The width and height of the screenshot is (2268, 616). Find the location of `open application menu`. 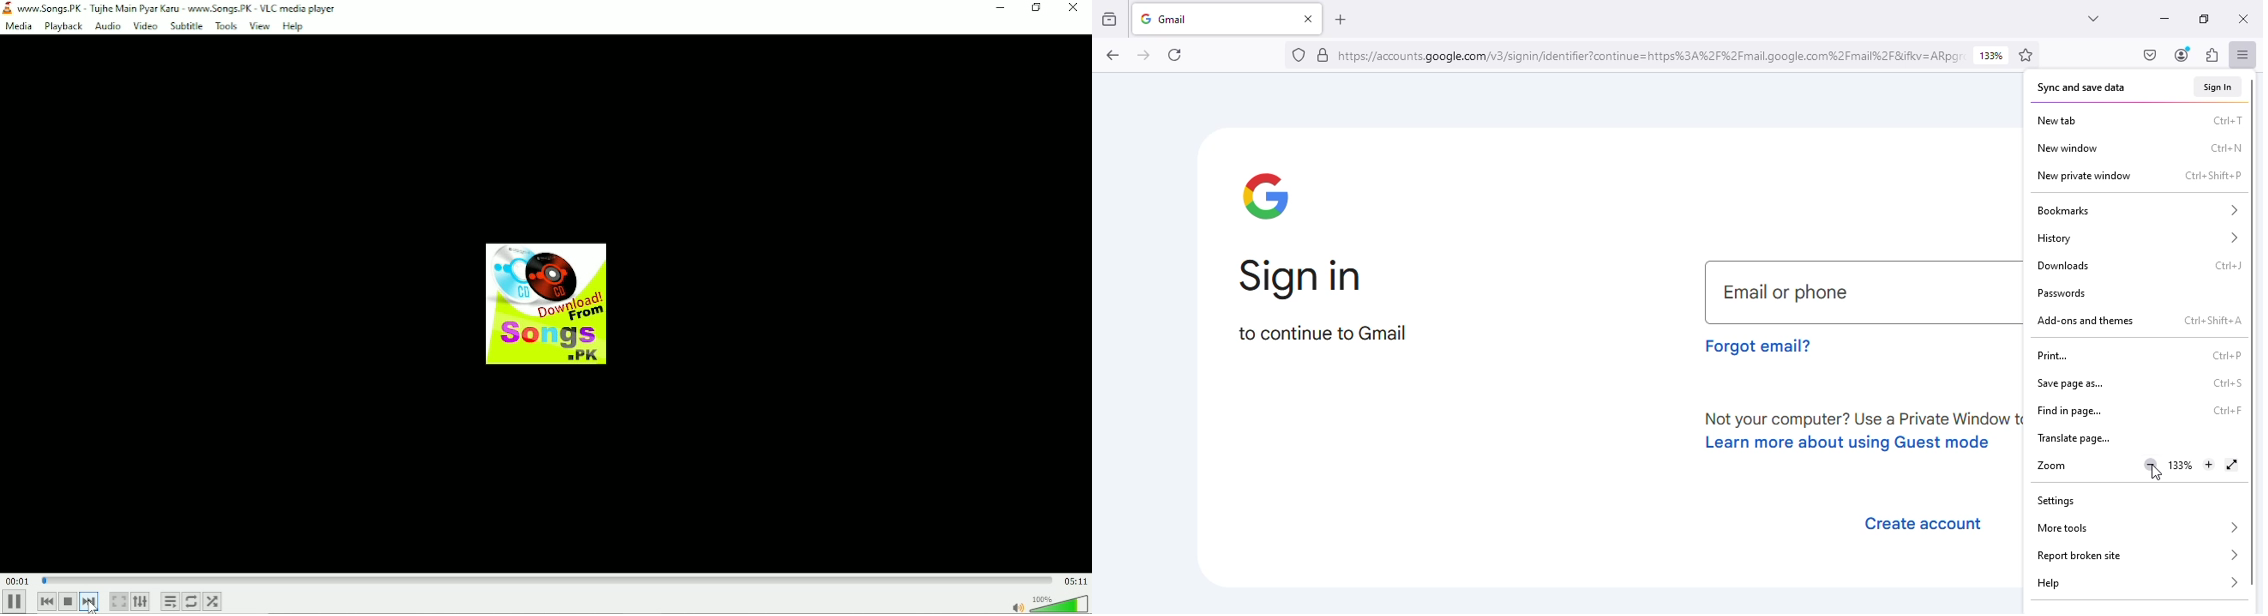

open application menu is located at coordinates (2245, 54).